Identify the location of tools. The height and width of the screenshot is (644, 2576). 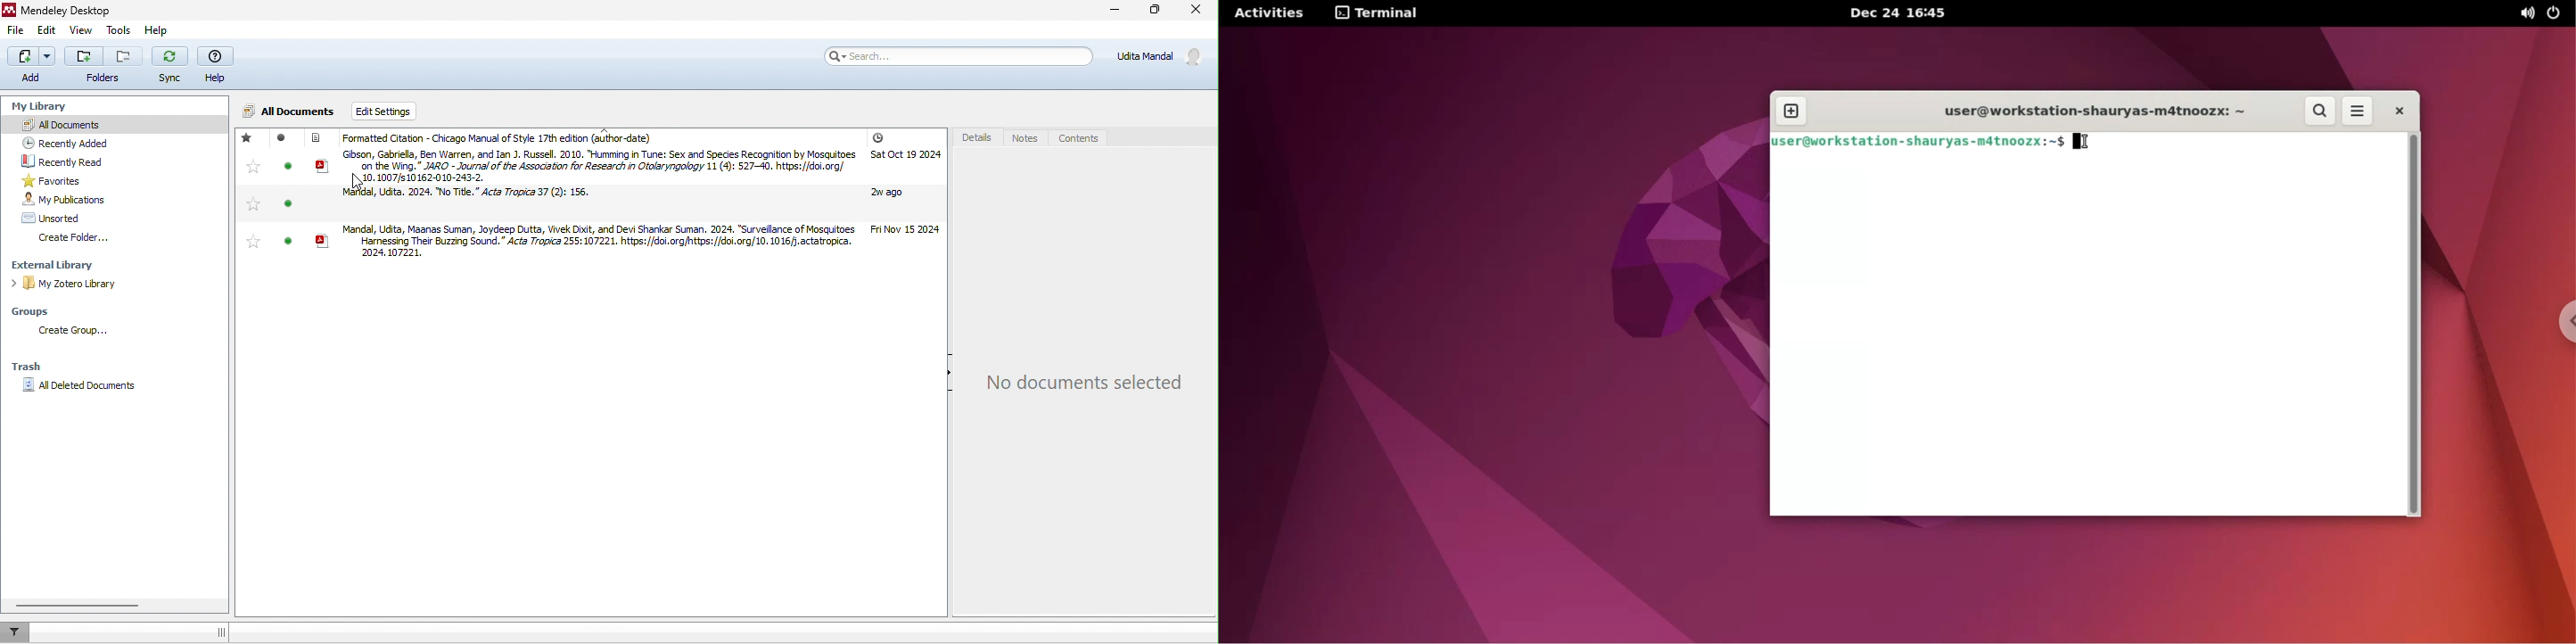
(119, 32).